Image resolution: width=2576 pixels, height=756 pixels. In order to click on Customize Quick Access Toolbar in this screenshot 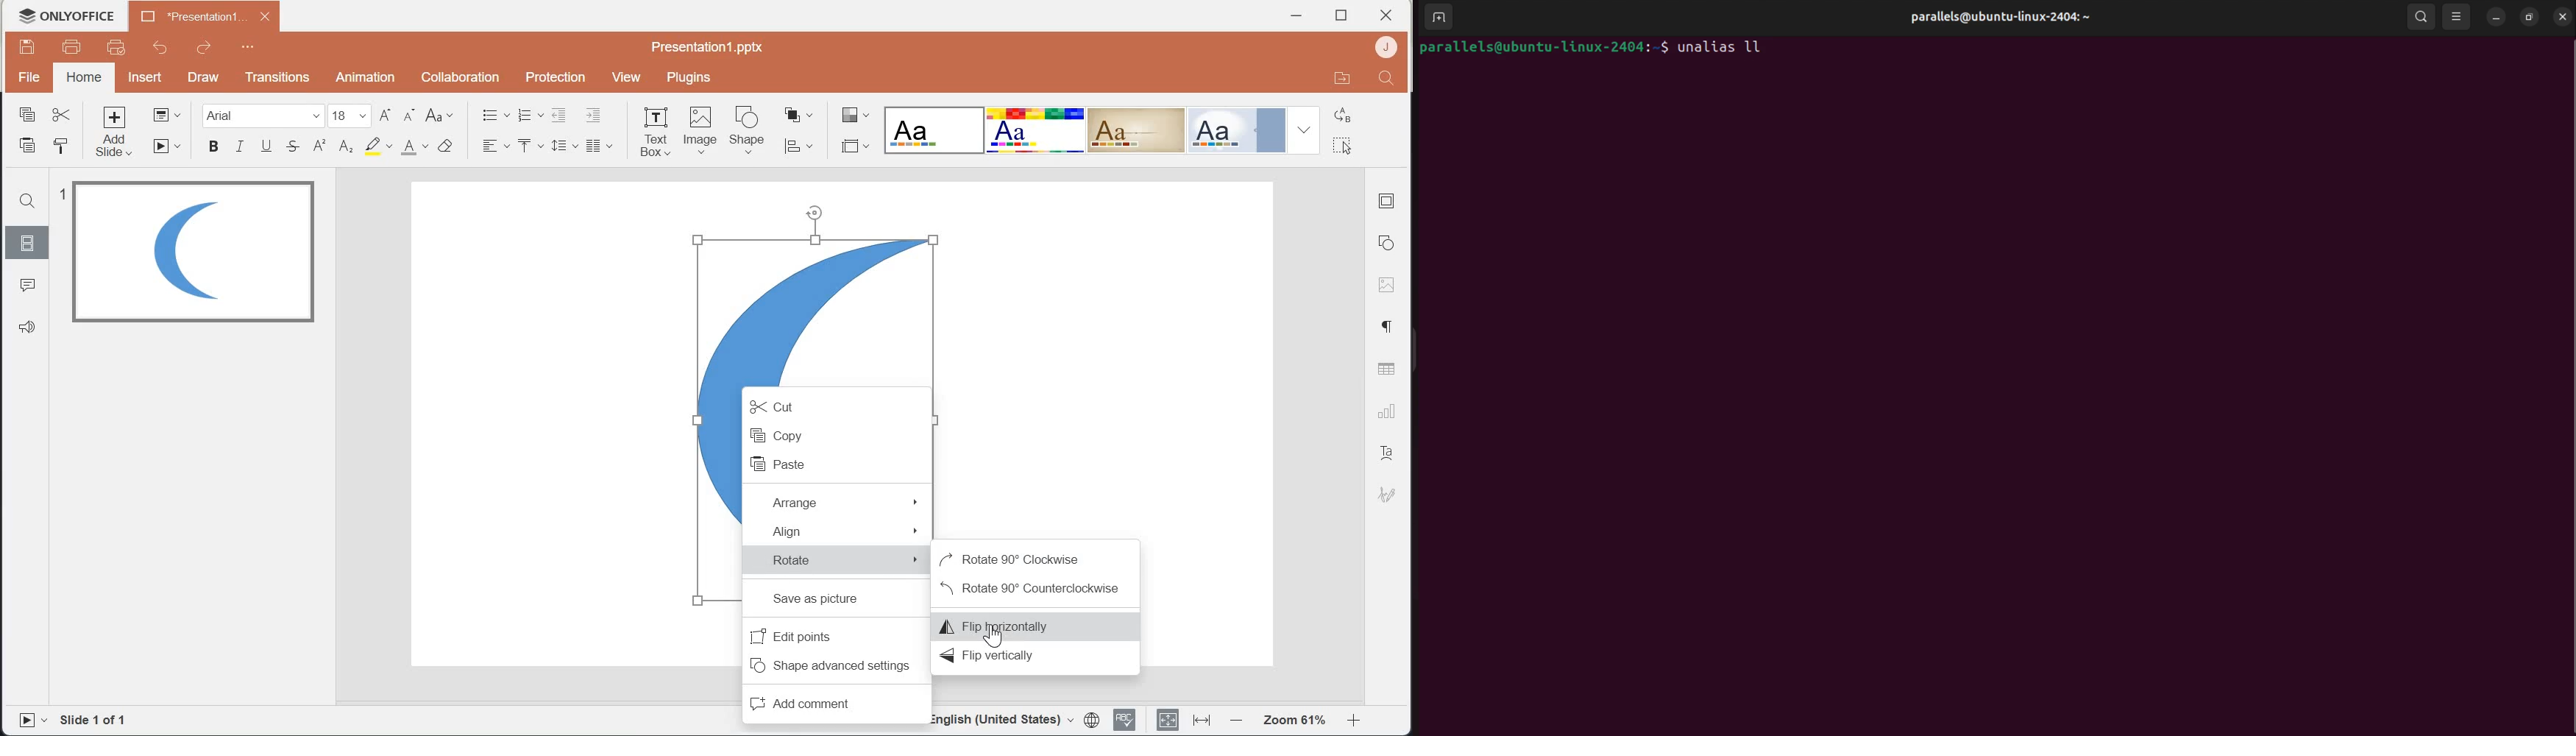, I will do `click(245, 47)`.